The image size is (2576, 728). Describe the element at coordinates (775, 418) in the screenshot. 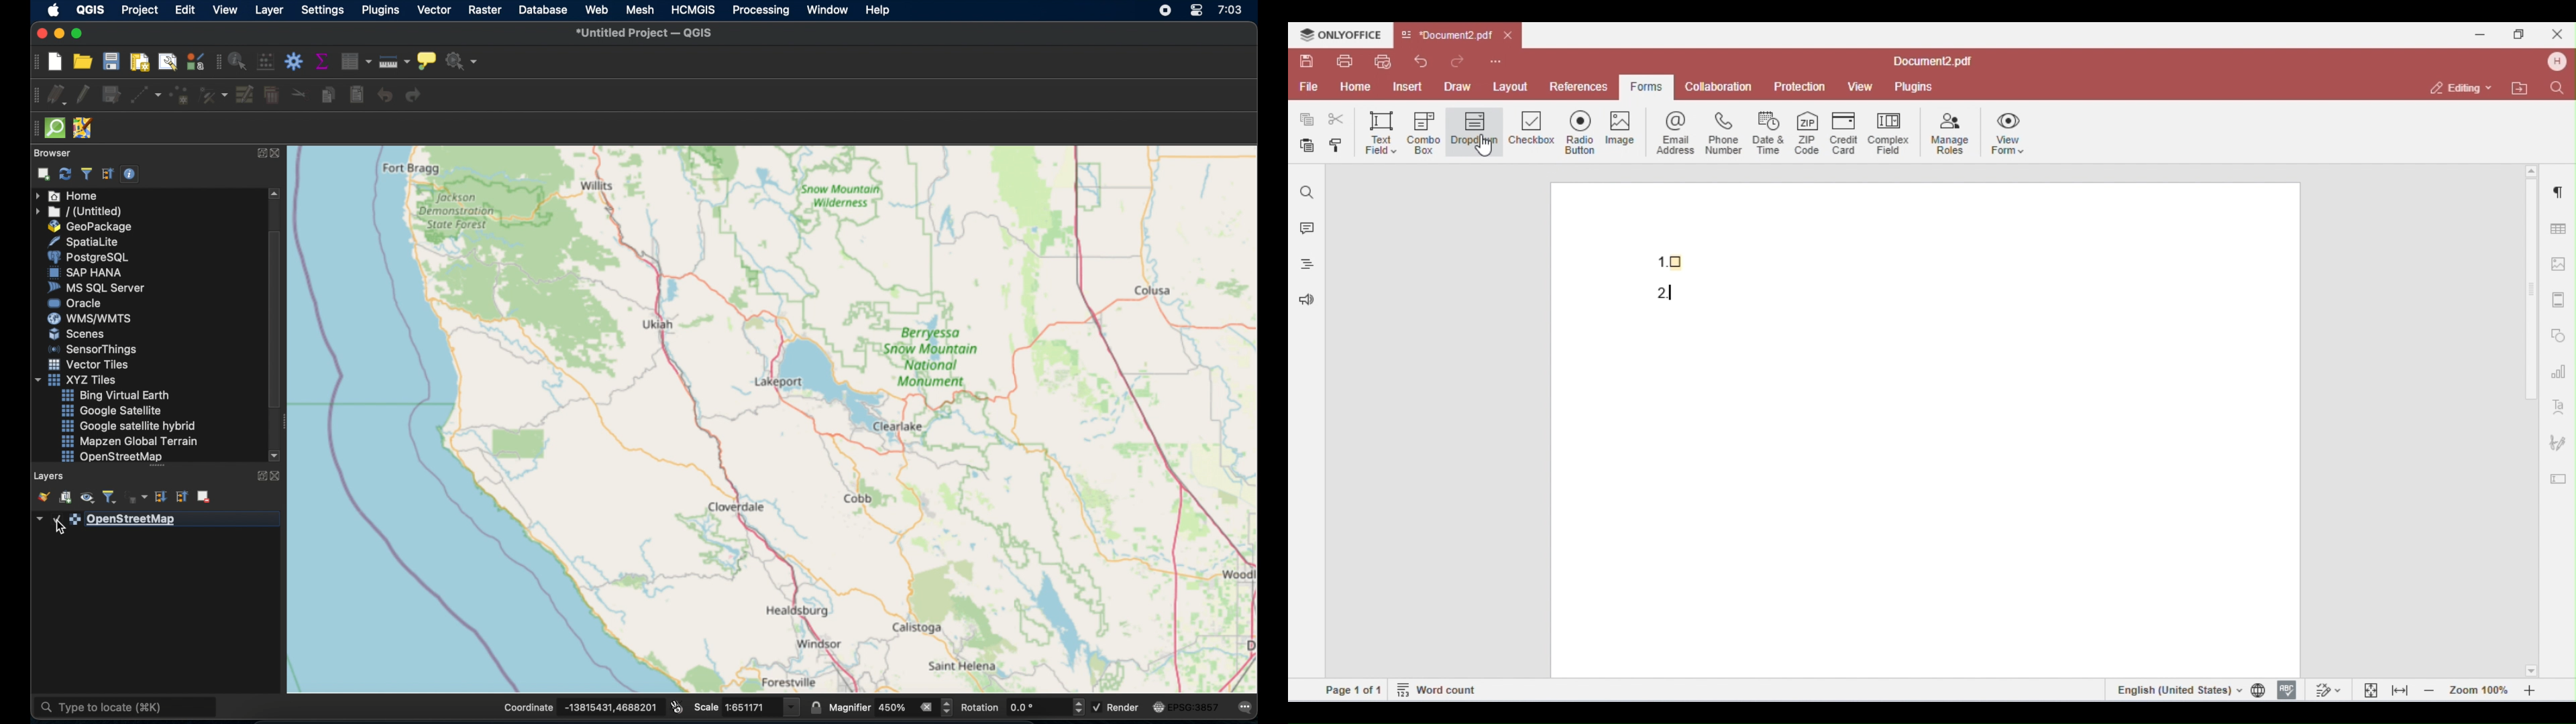

I see `openstreetmap` at that location.